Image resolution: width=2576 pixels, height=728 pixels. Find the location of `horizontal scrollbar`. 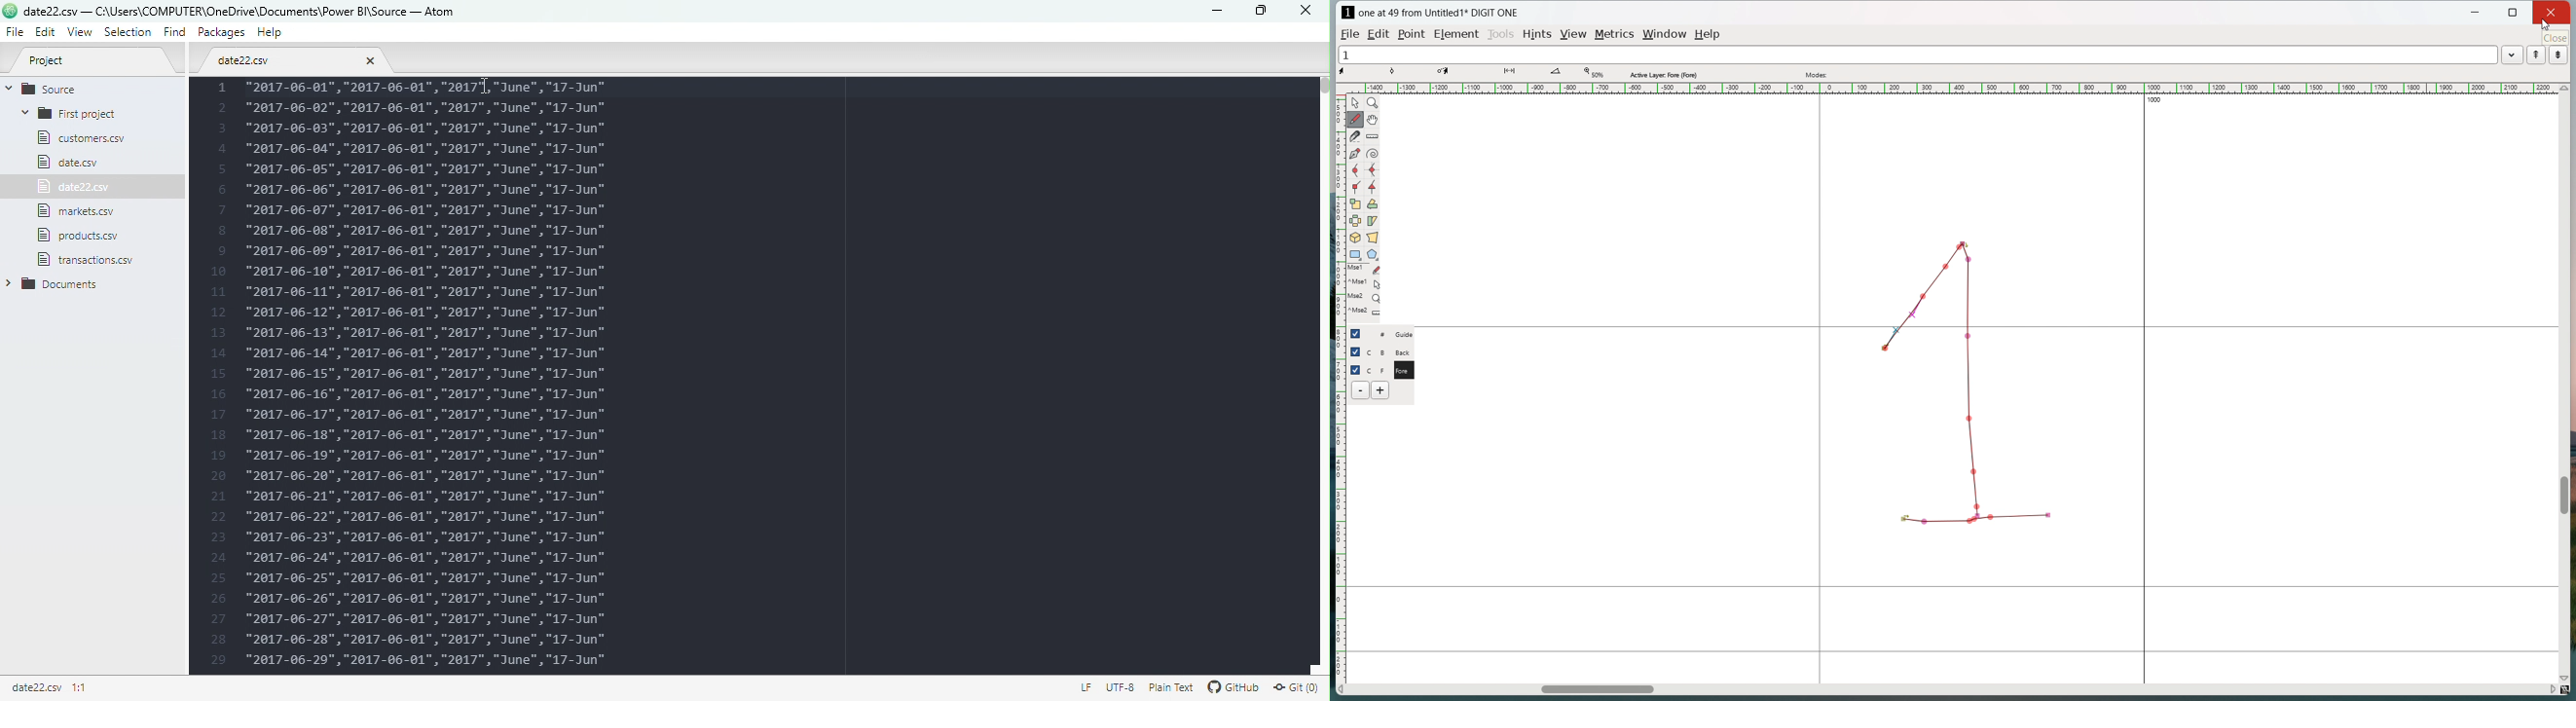

horizontal scrollbar is located at coordinates (1597, 691).